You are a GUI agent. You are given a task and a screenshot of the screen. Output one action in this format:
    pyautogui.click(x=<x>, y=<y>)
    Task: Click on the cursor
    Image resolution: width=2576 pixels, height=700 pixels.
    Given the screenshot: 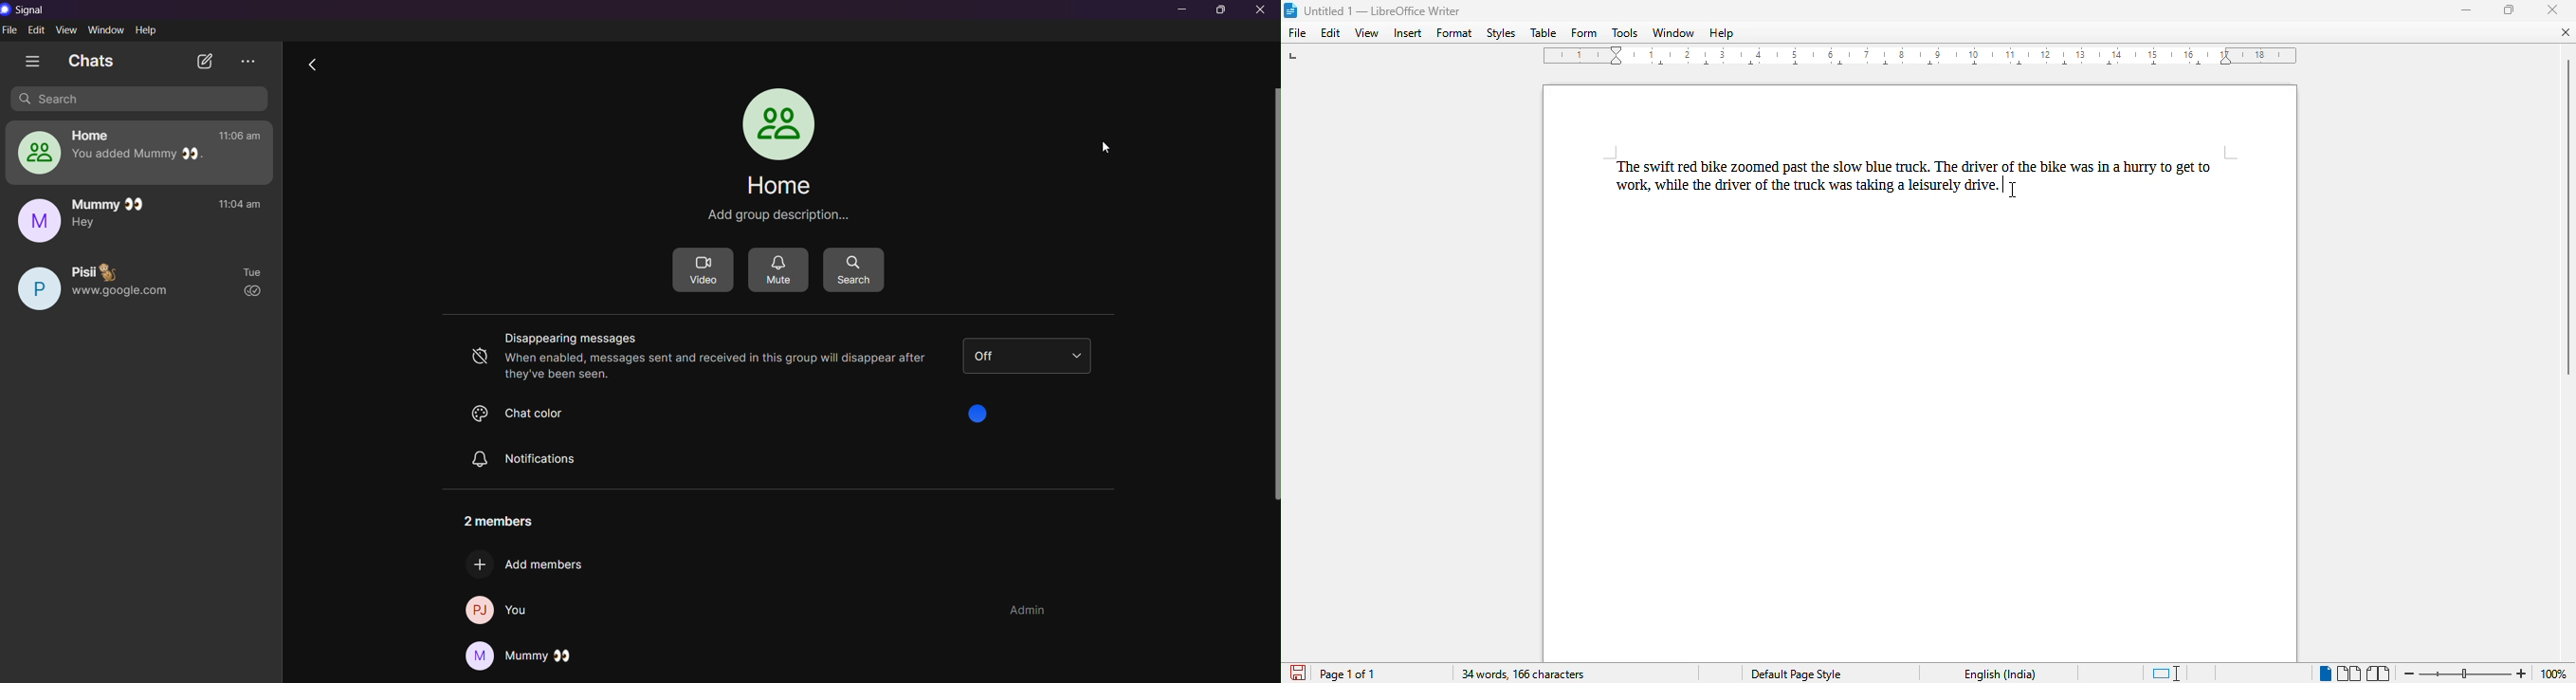 What is the action you would take?
    pyautogui.click(x=2011, y=191)
    